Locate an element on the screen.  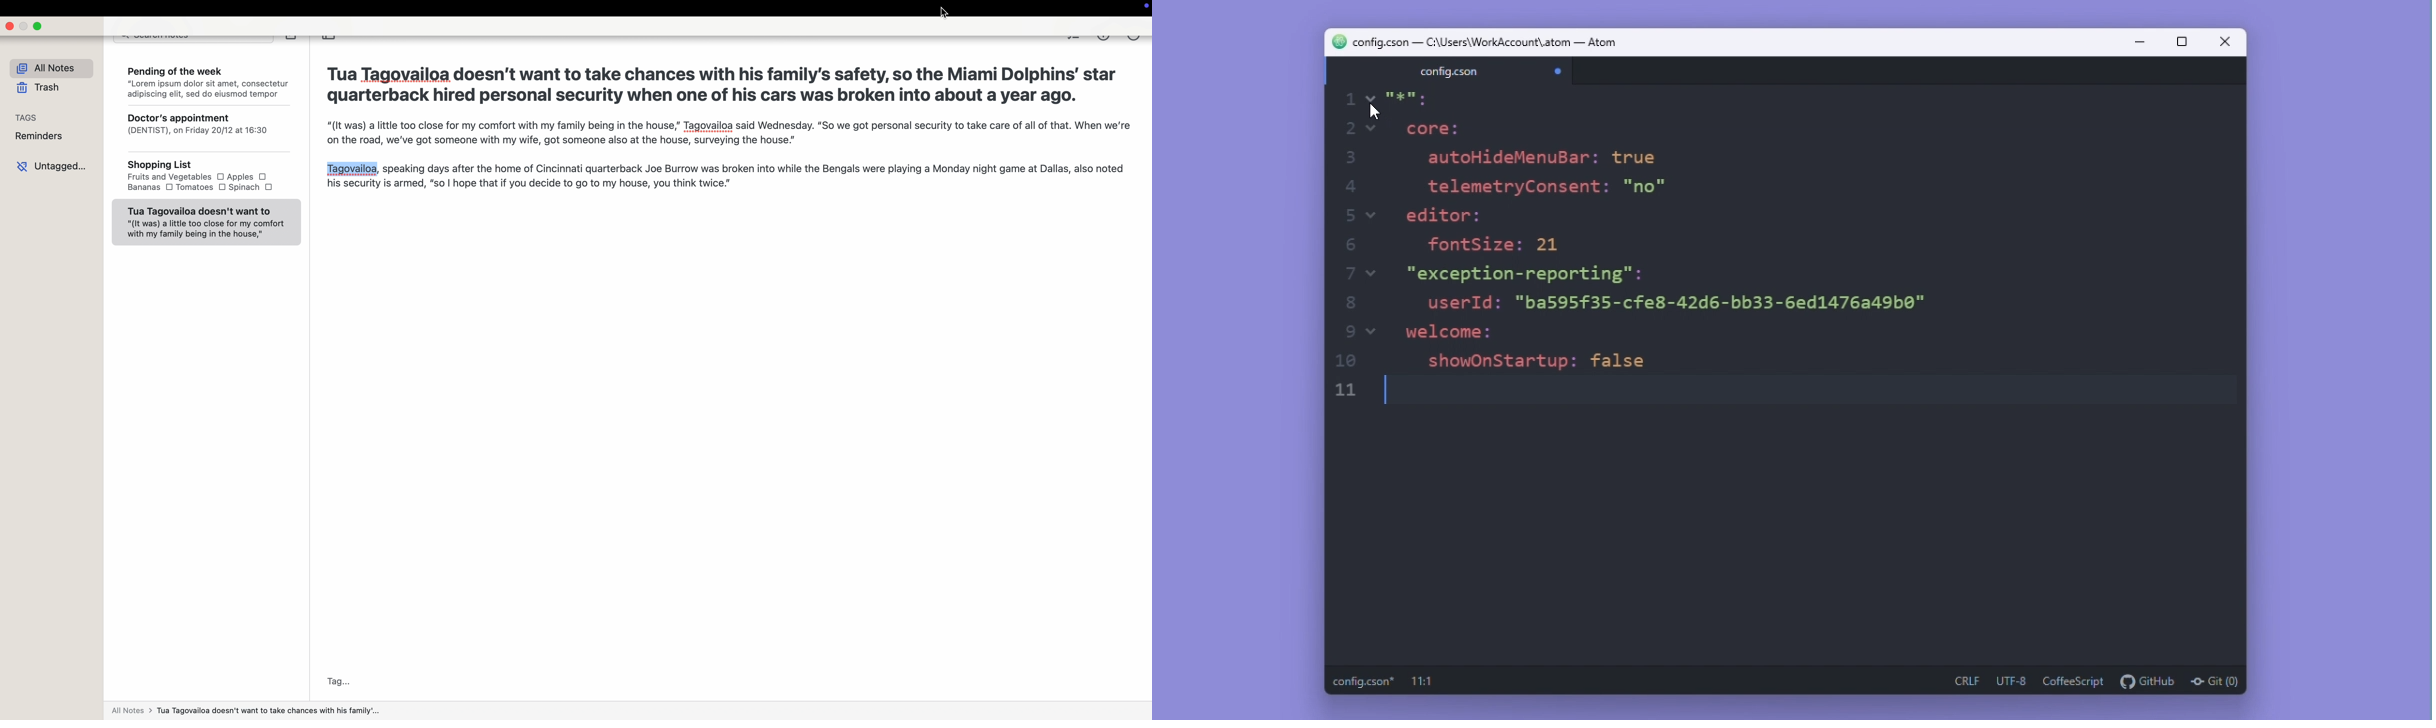
configcson - C :\users\workaccount\atom-atom is located at coordinates (1488, 42).